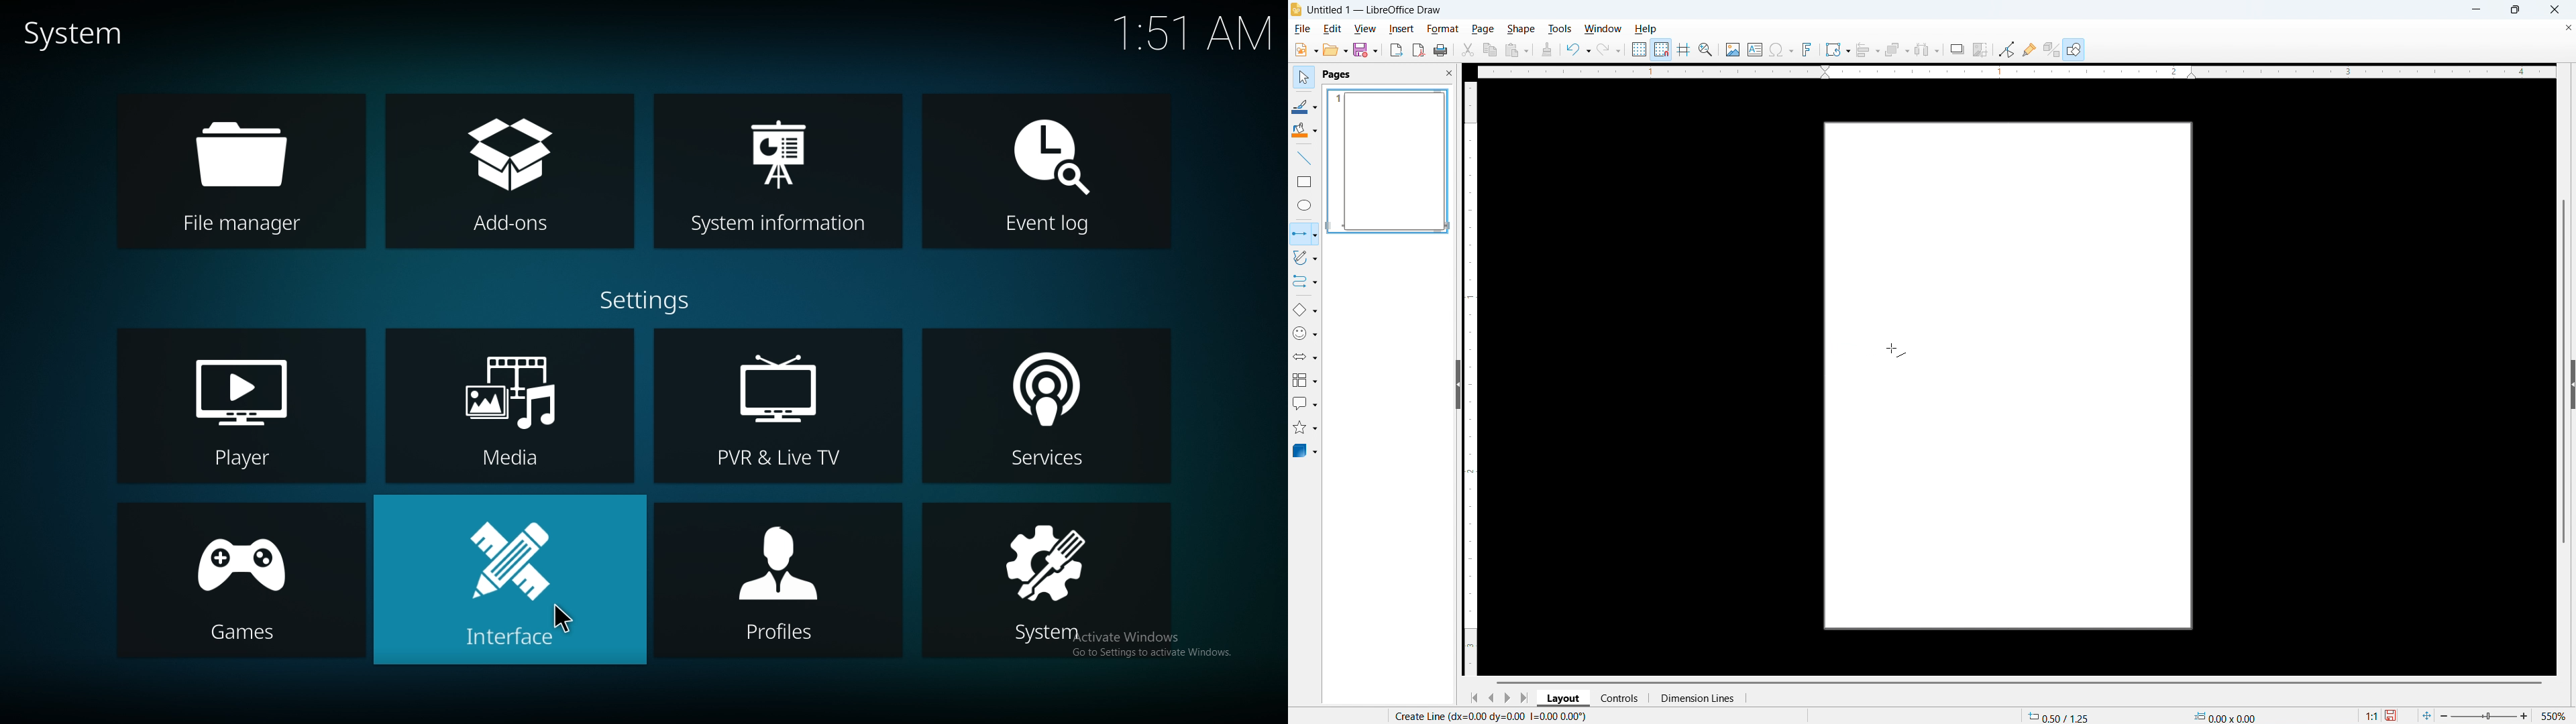  Describe the element at coordinates (559, 623) in the screenshot. I see `Cursor` at that location.